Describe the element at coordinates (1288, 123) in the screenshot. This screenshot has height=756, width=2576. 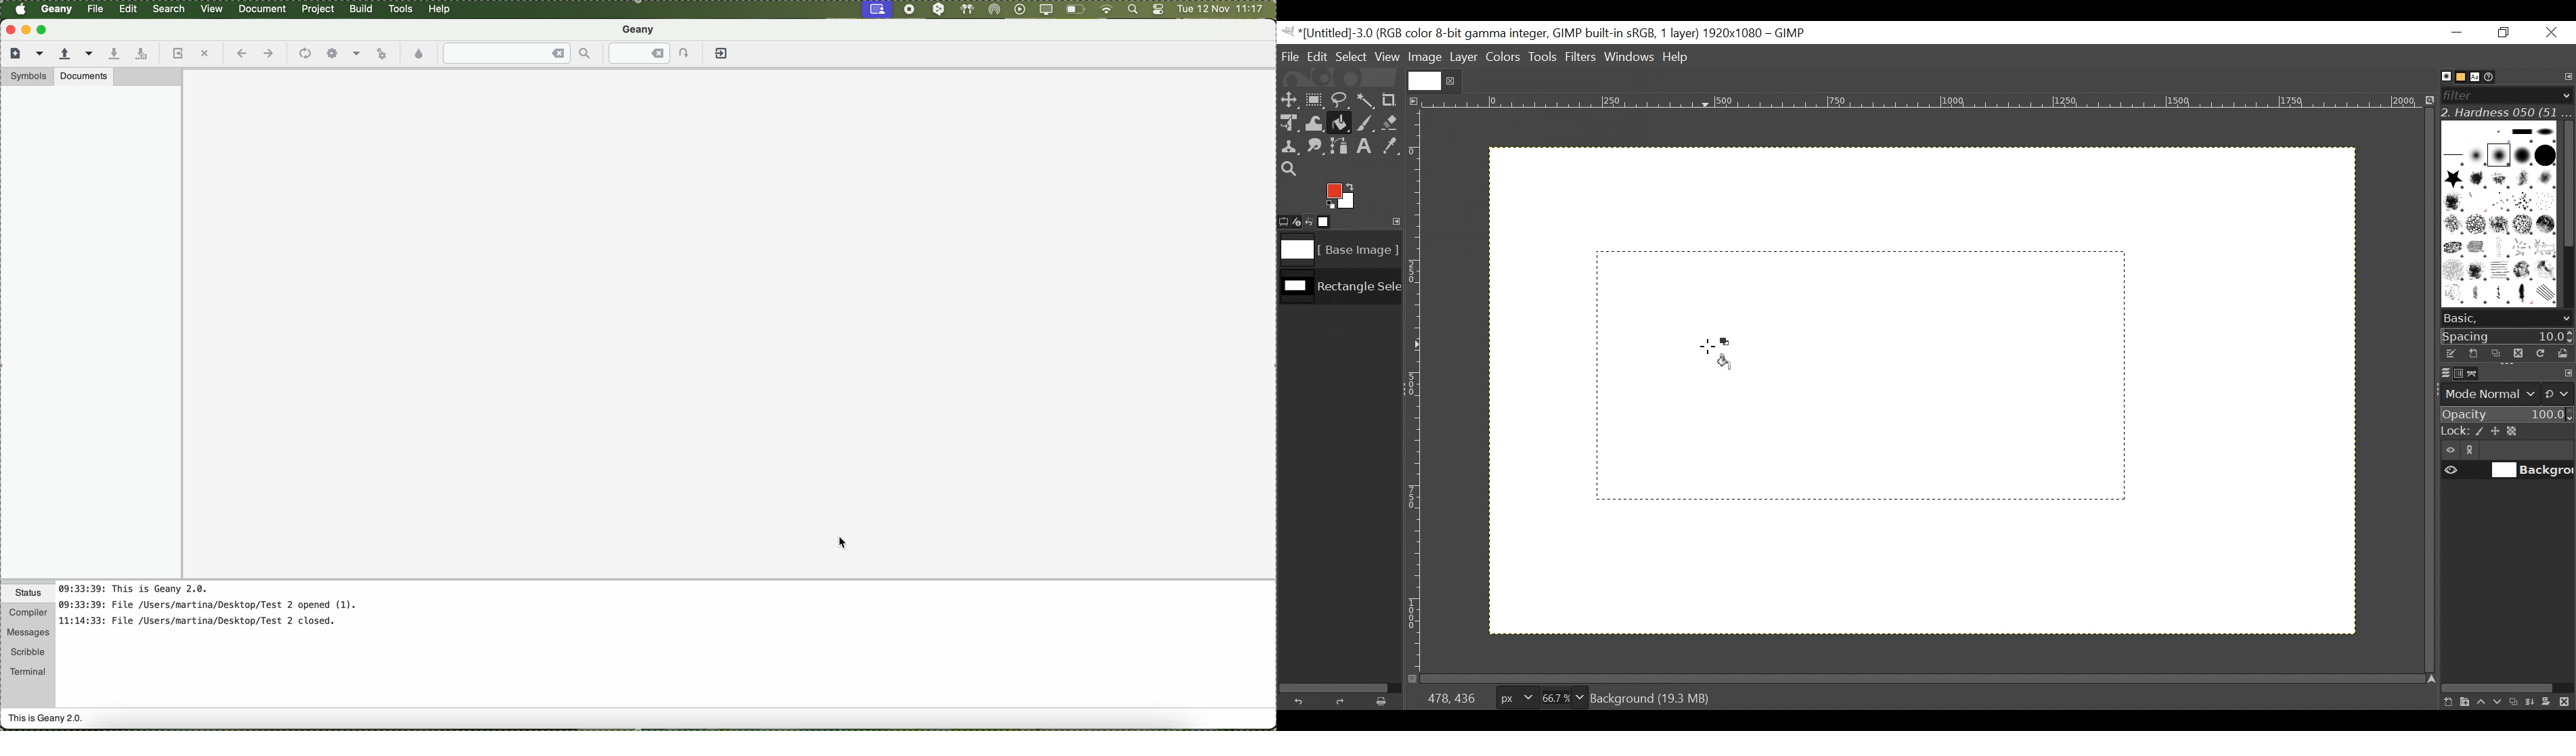
I see `Unified Transform Tool` at that location.